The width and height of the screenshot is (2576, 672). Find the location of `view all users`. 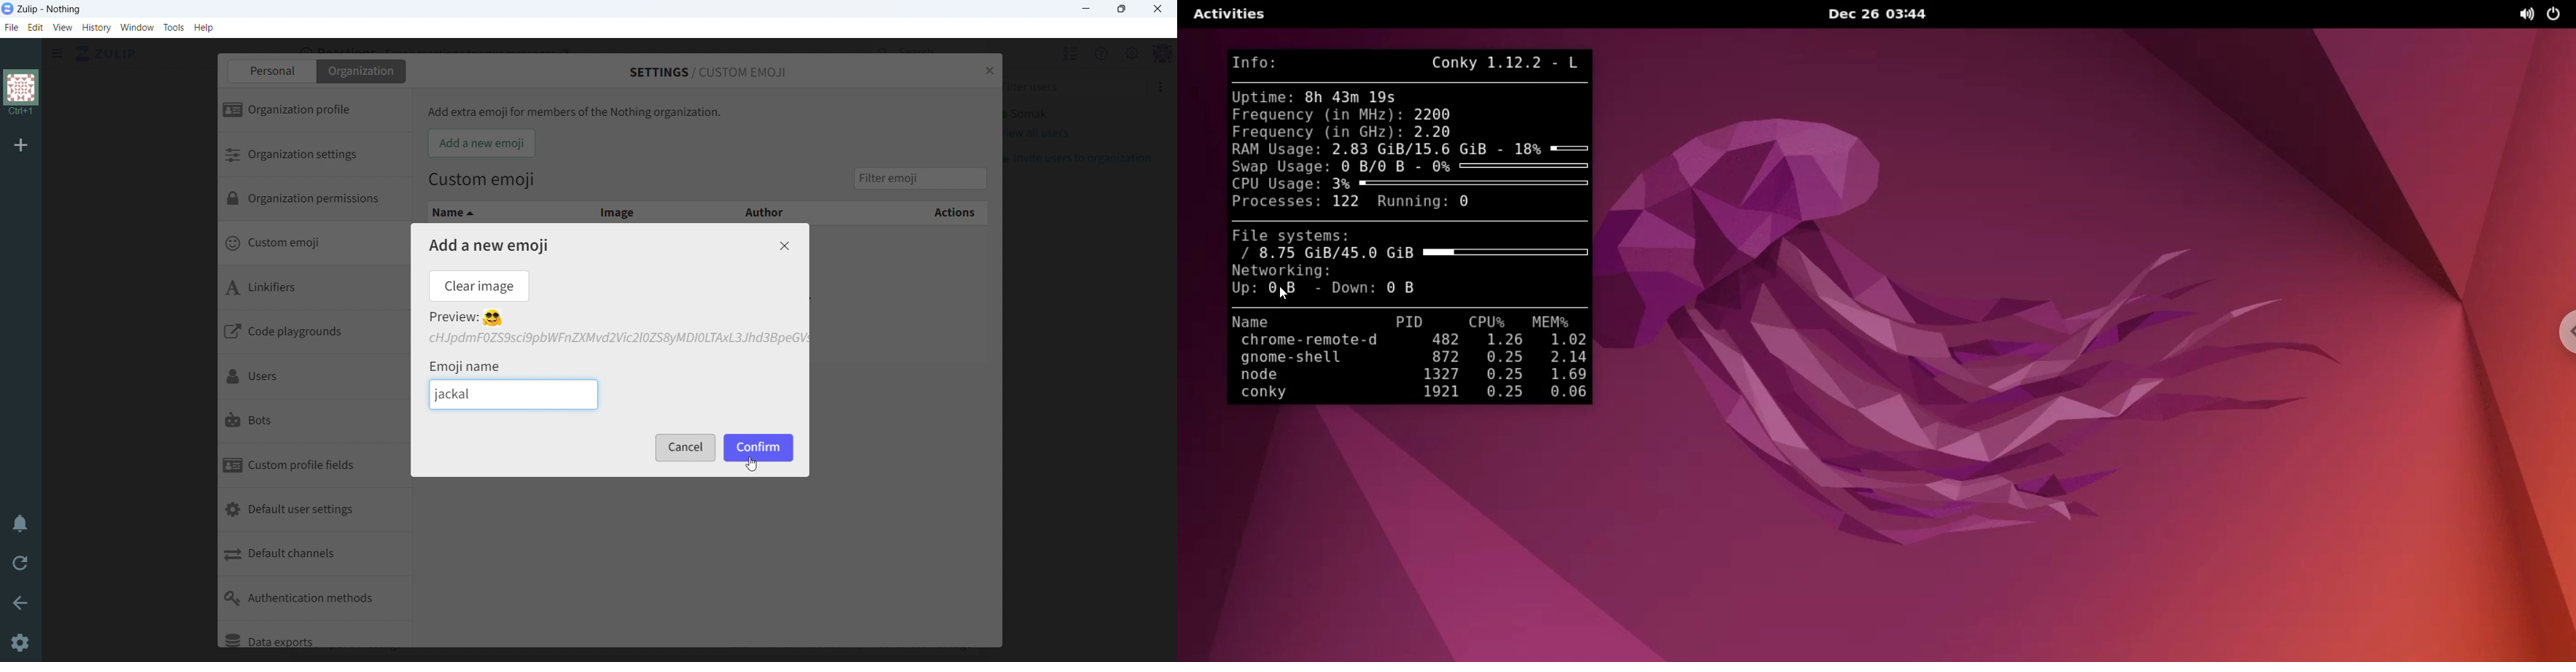

view all users is located at coordinates (1036, 134).